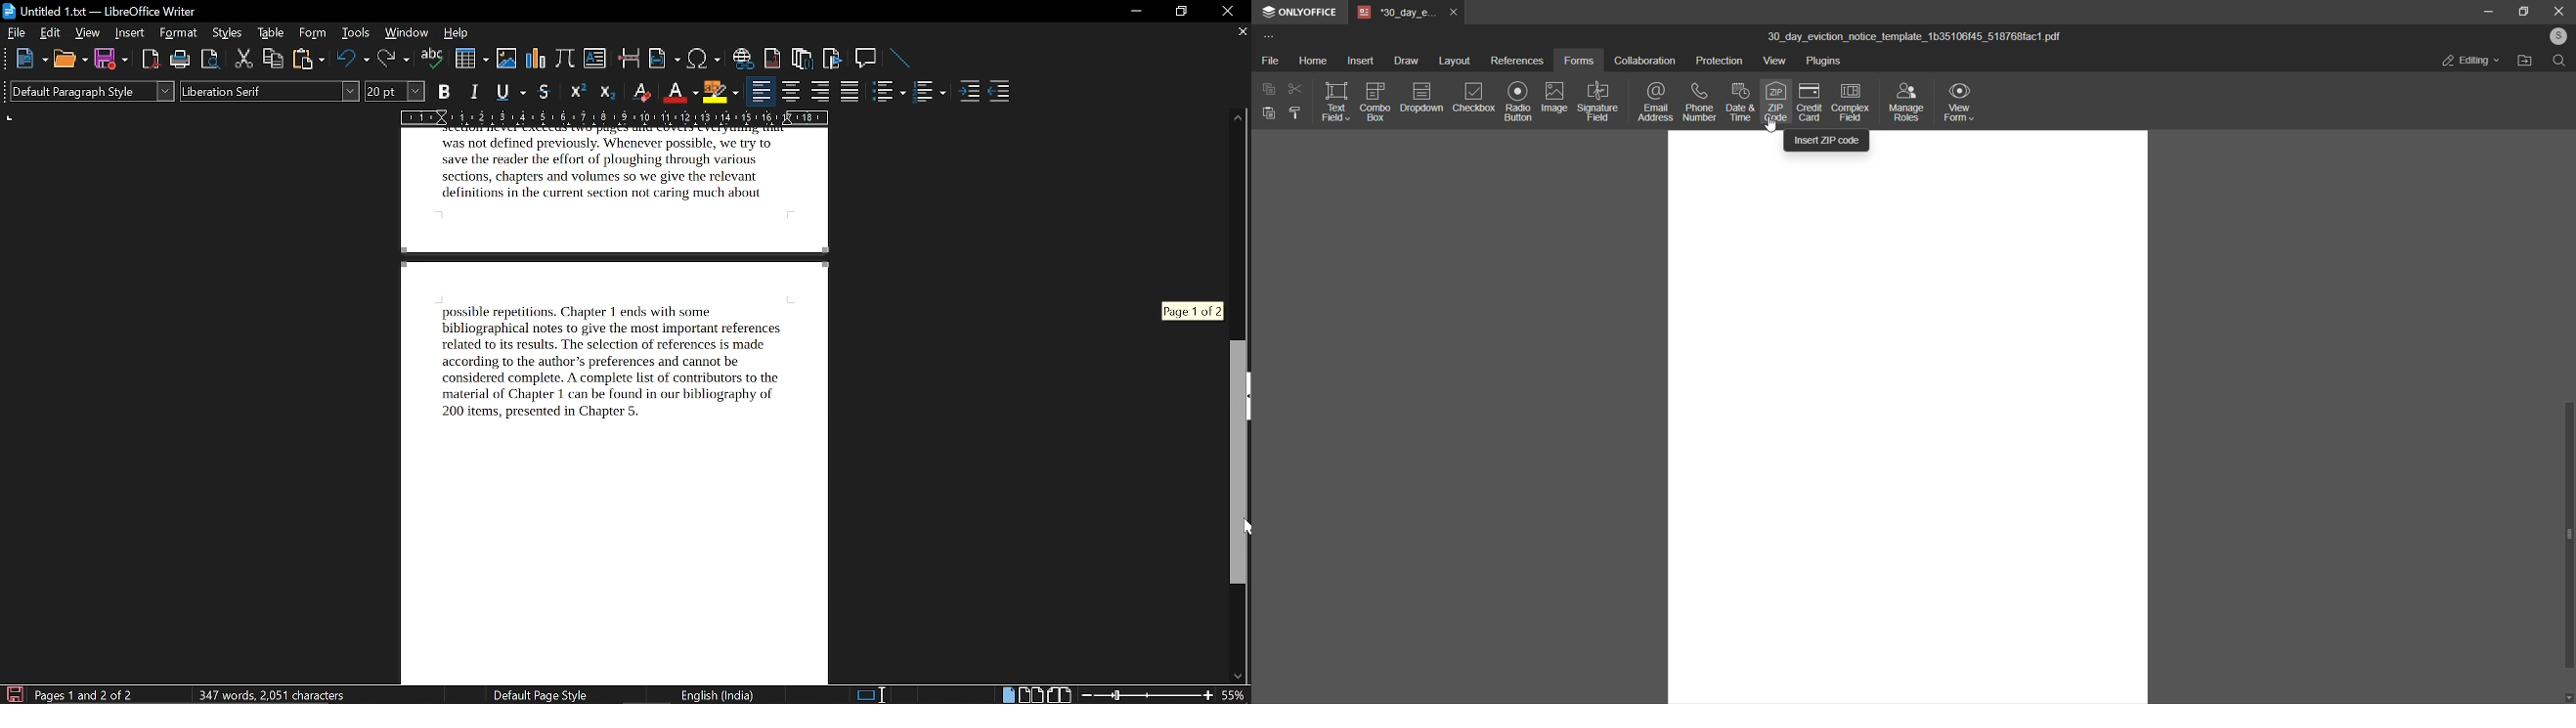 The image size is (2576, 728). What do you see at coordinates (1474, 97) in the screenshot?
I see `checkbox` at bounding box center [1474, 97].